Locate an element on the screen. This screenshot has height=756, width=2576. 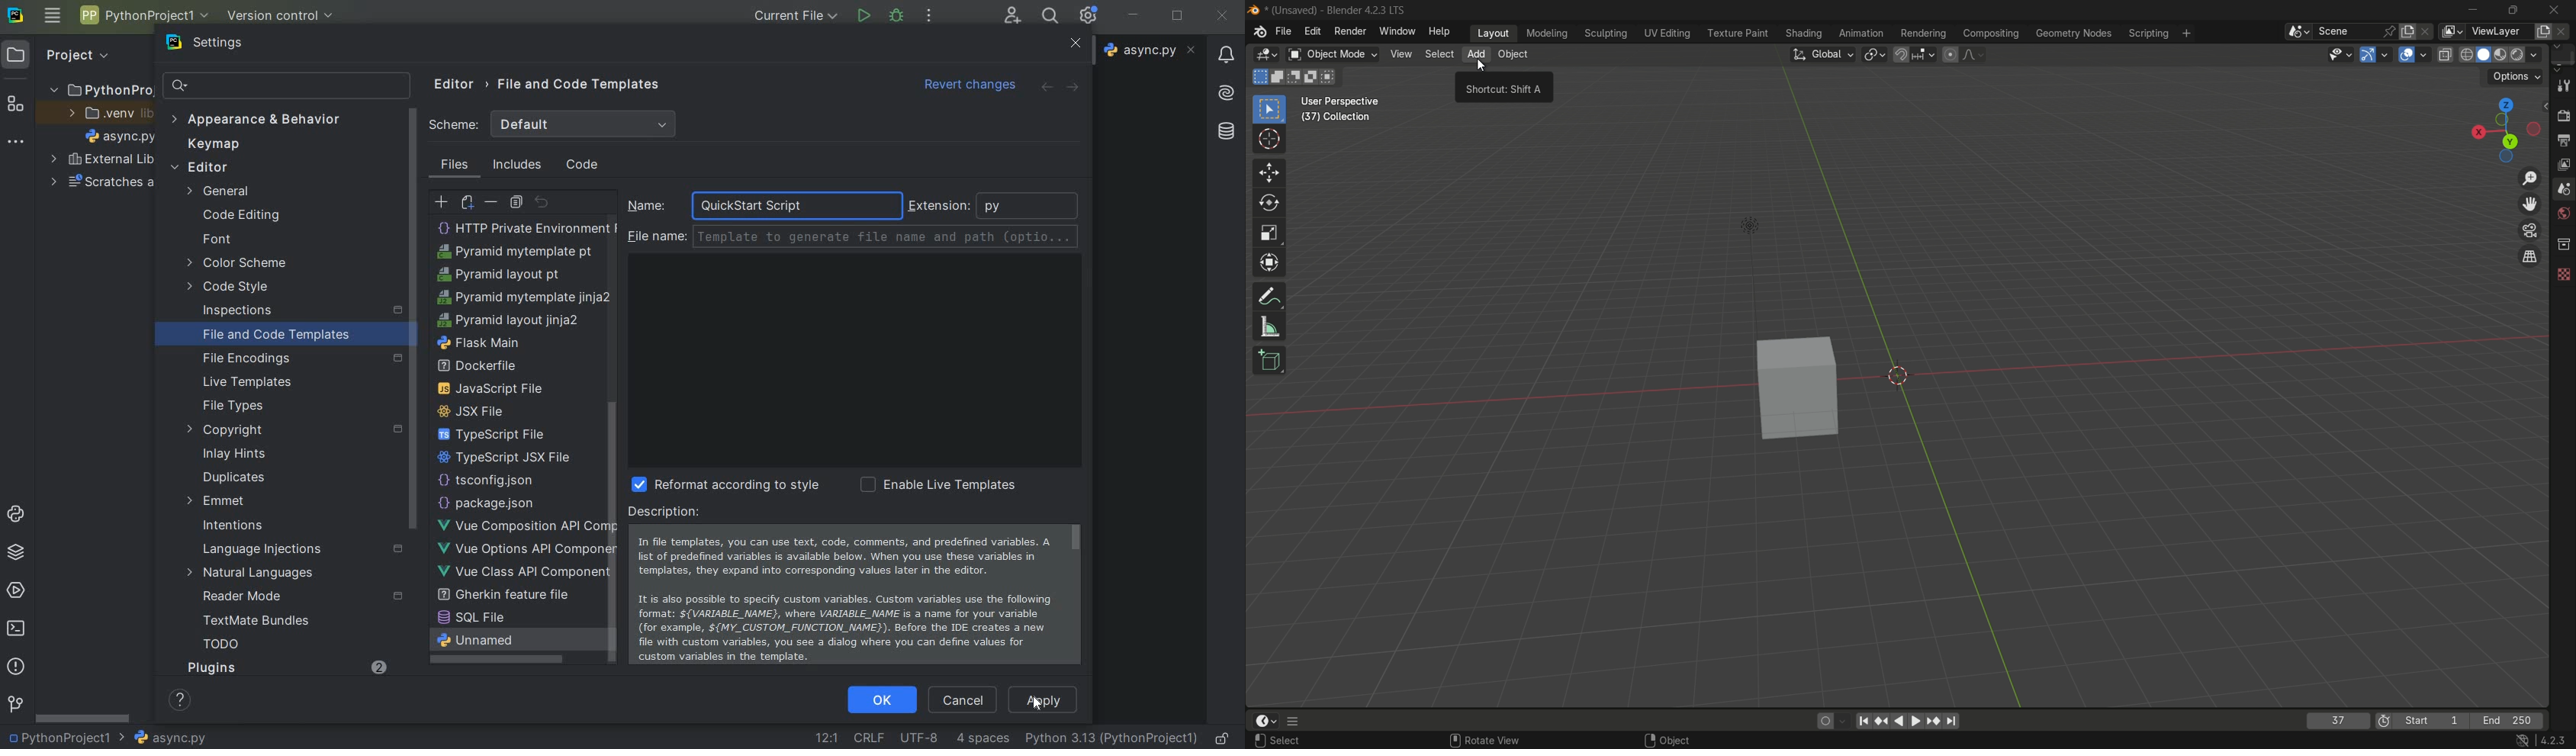
timeline is located at coordinates (1268, 721).